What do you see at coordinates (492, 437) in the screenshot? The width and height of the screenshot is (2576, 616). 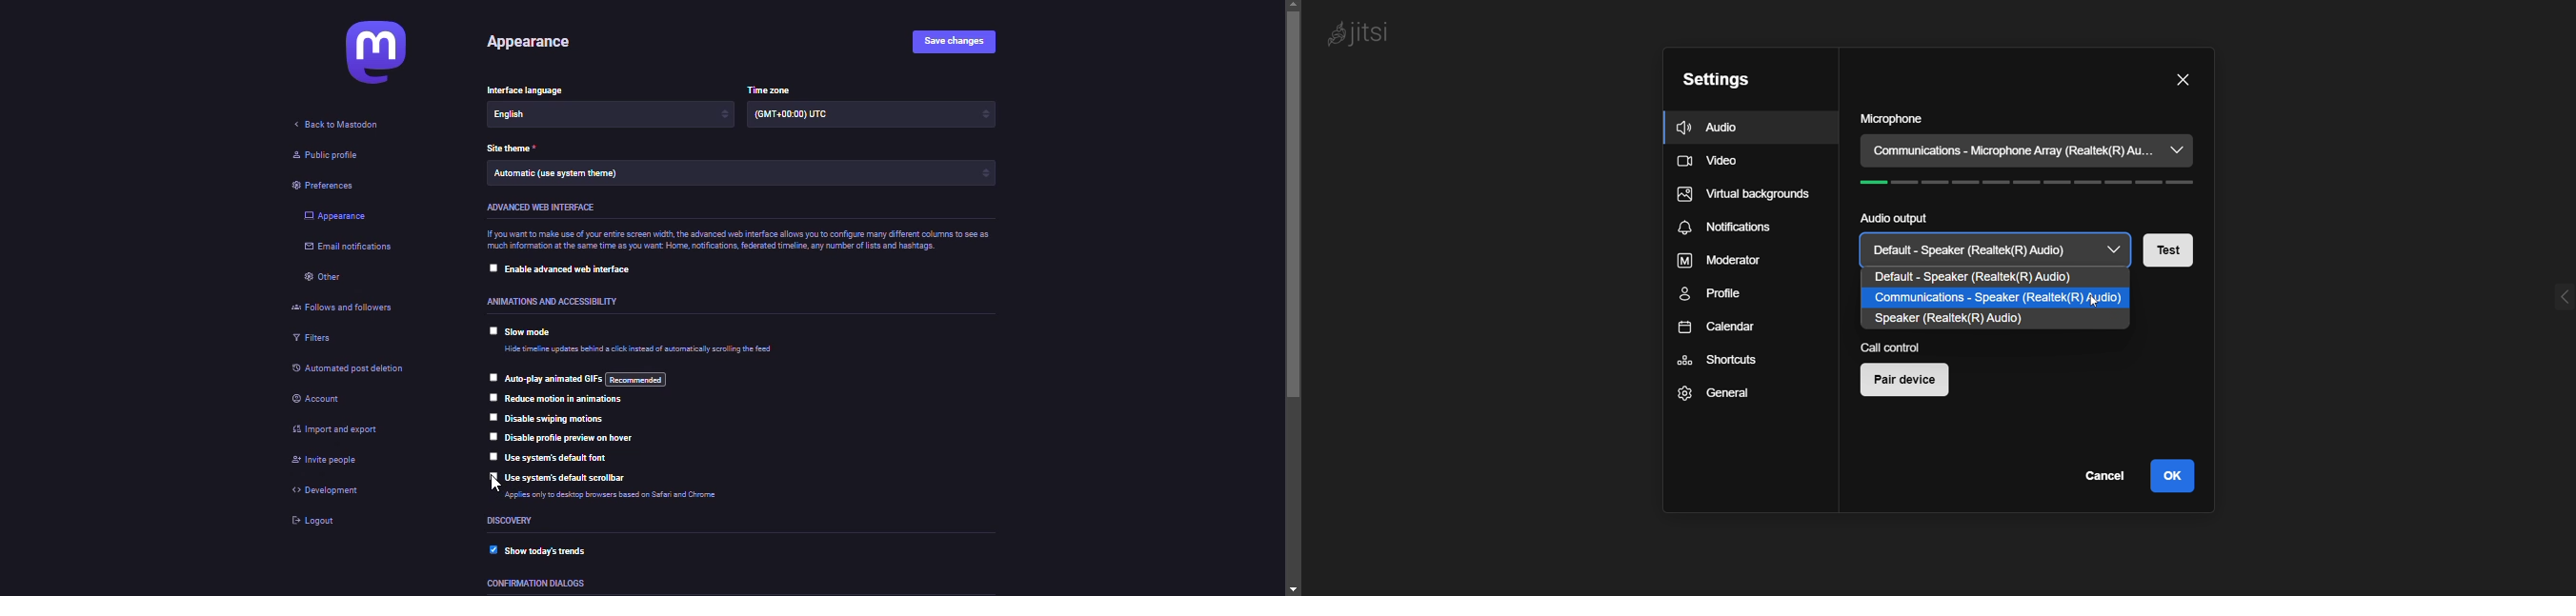 I see `click to select` at bounding box center [492, 437].